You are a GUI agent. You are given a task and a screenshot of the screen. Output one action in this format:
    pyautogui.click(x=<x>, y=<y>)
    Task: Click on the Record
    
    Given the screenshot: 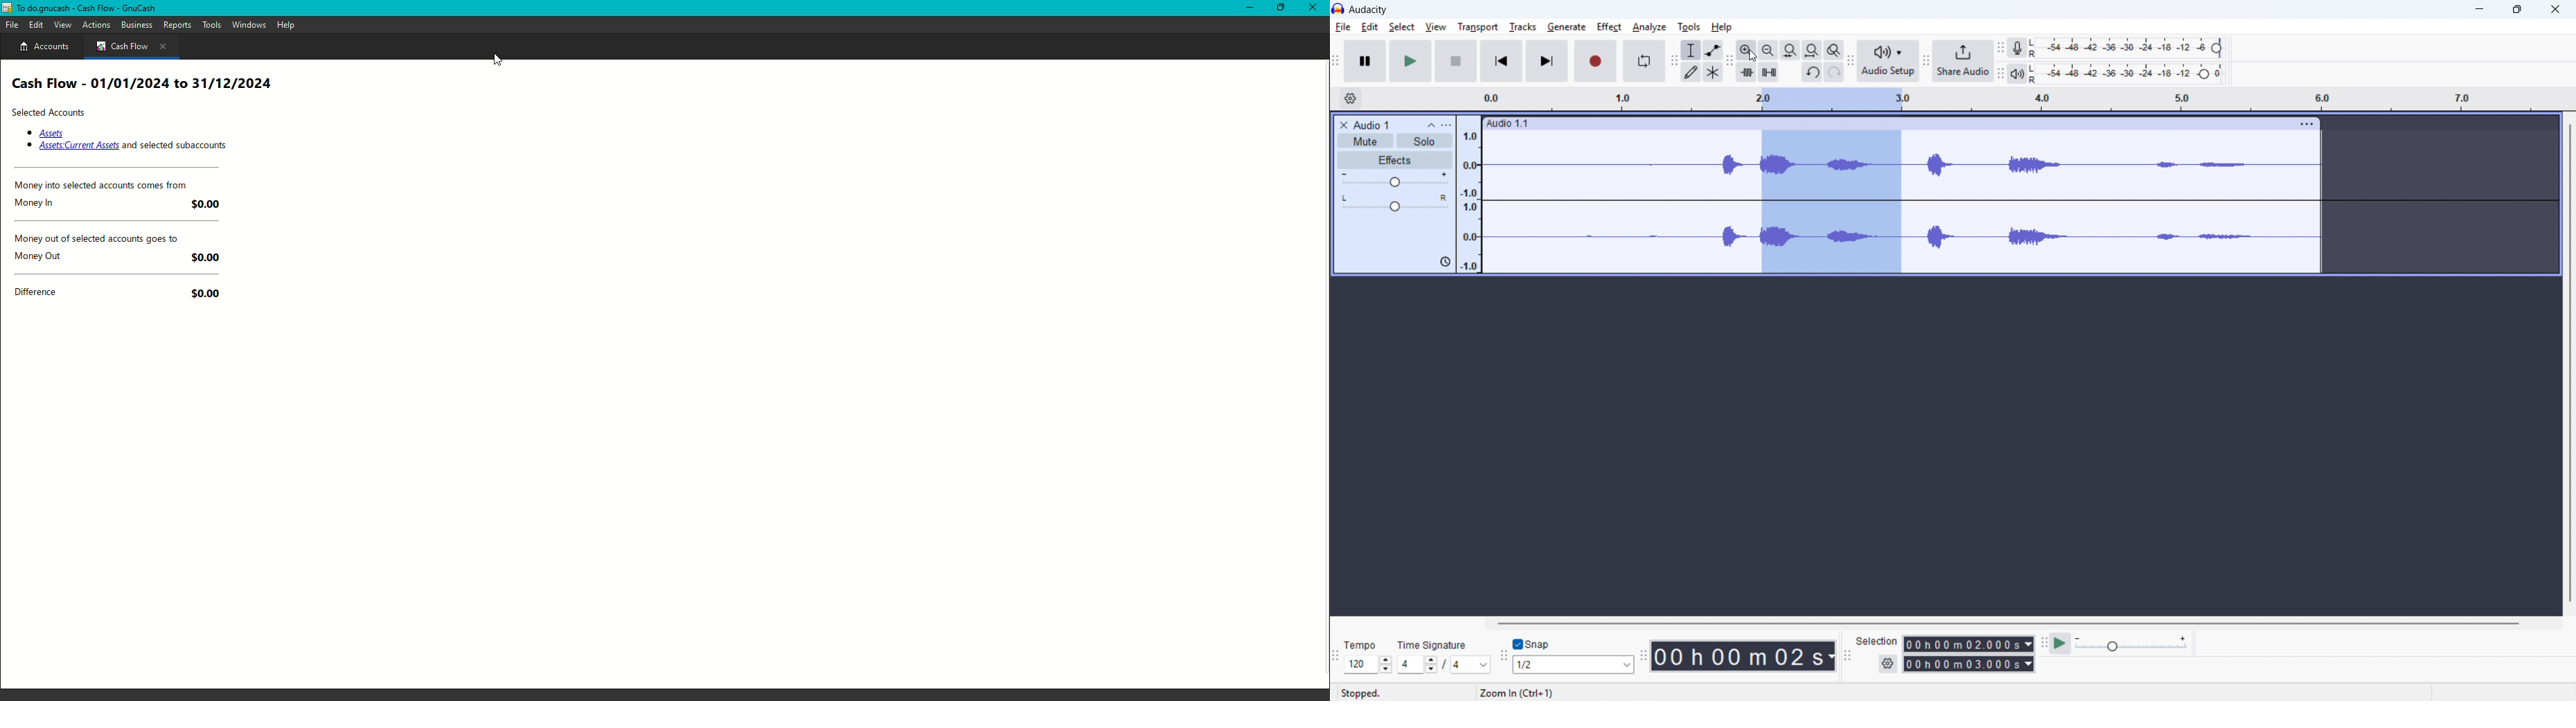 What is the action you would take?
    pyautogui.click(x=1597, y=62)
    